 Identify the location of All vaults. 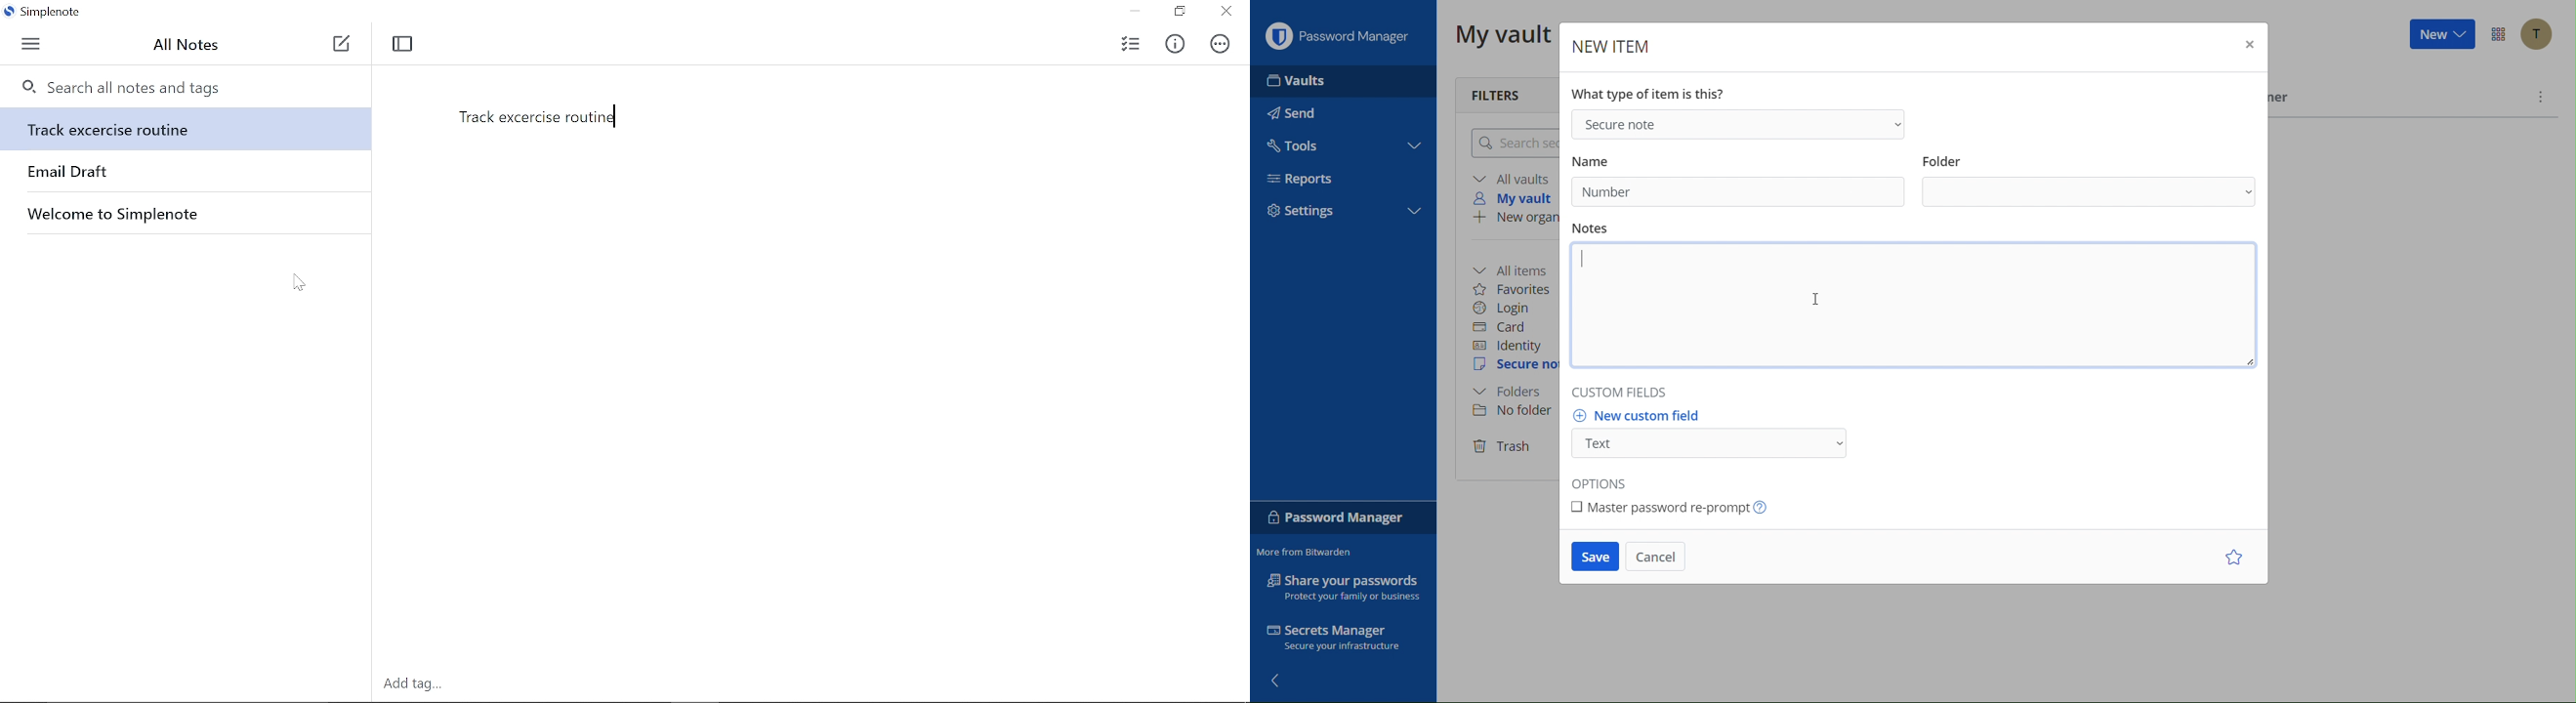
(1512, 178).